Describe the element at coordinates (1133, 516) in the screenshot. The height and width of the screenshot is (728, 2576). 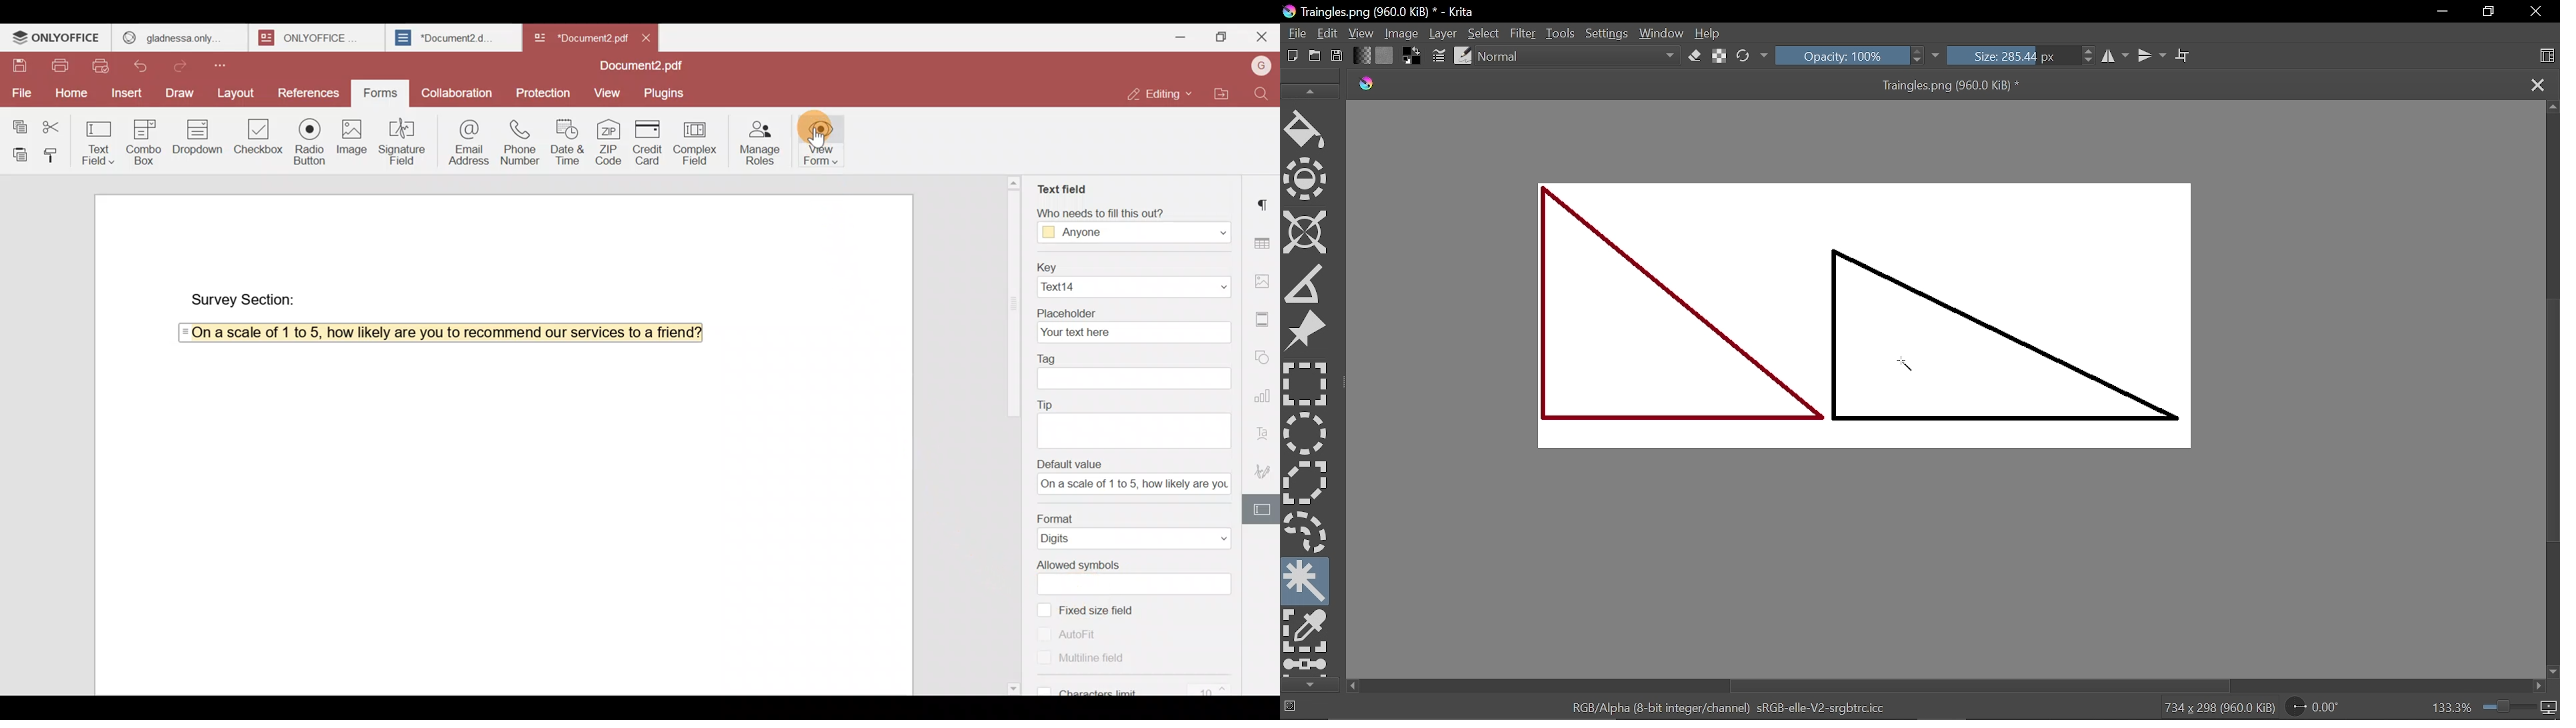
I see `Format` at that location.